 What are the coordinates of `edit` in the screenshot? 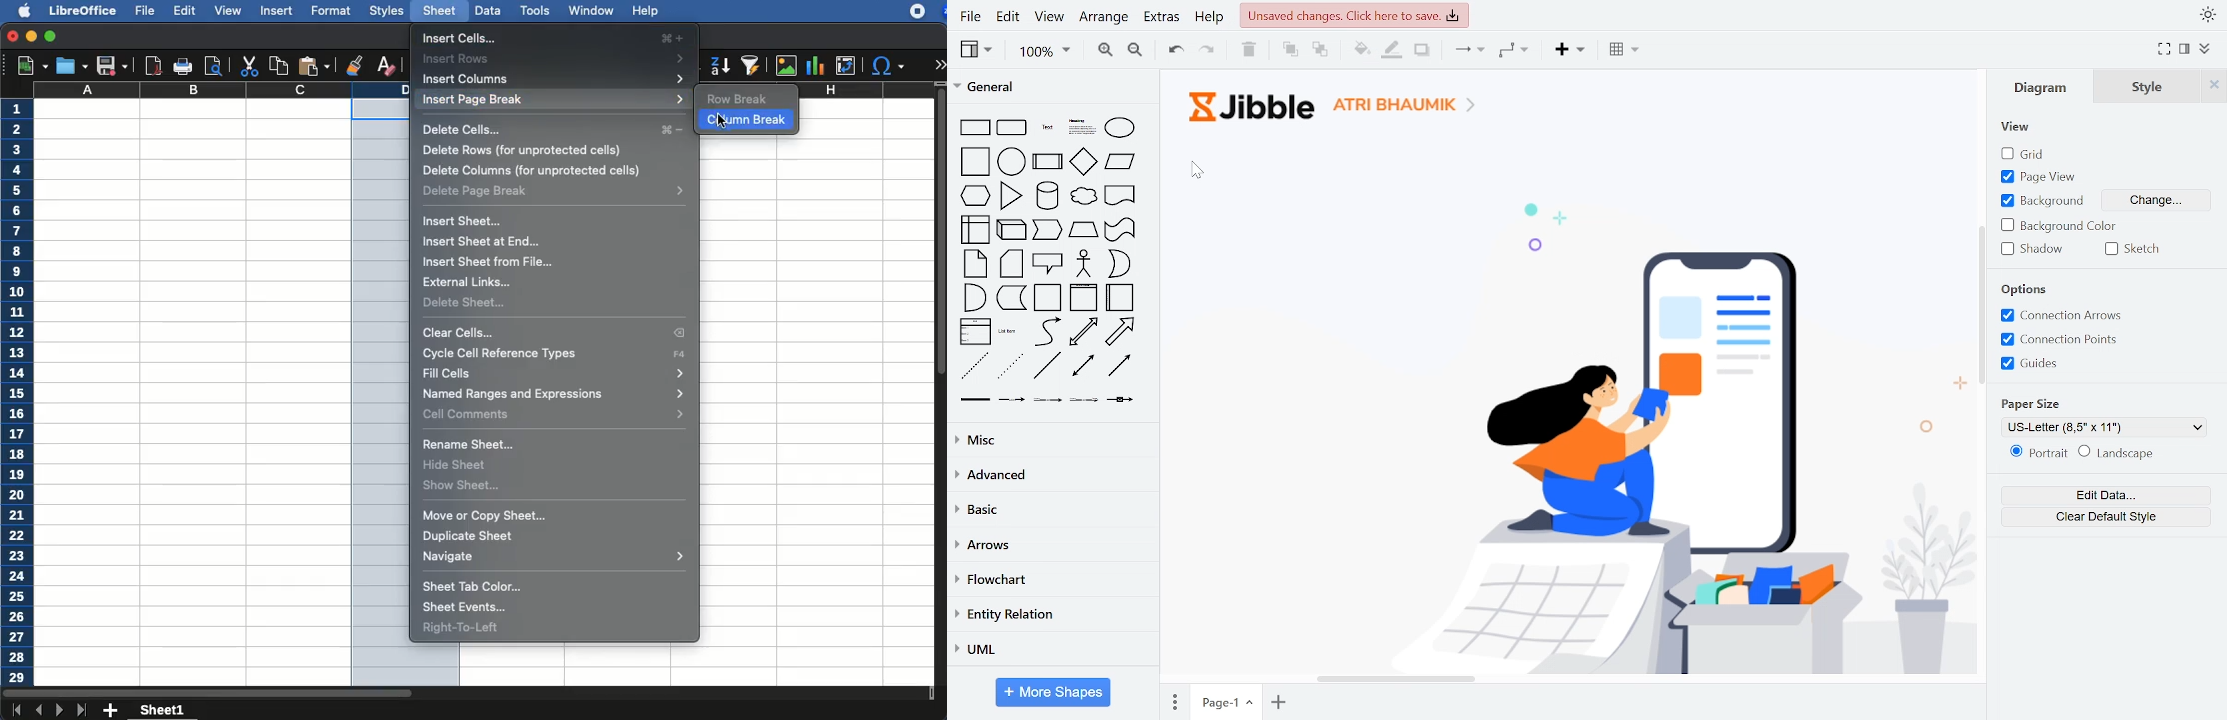 It's located at (185, 10).